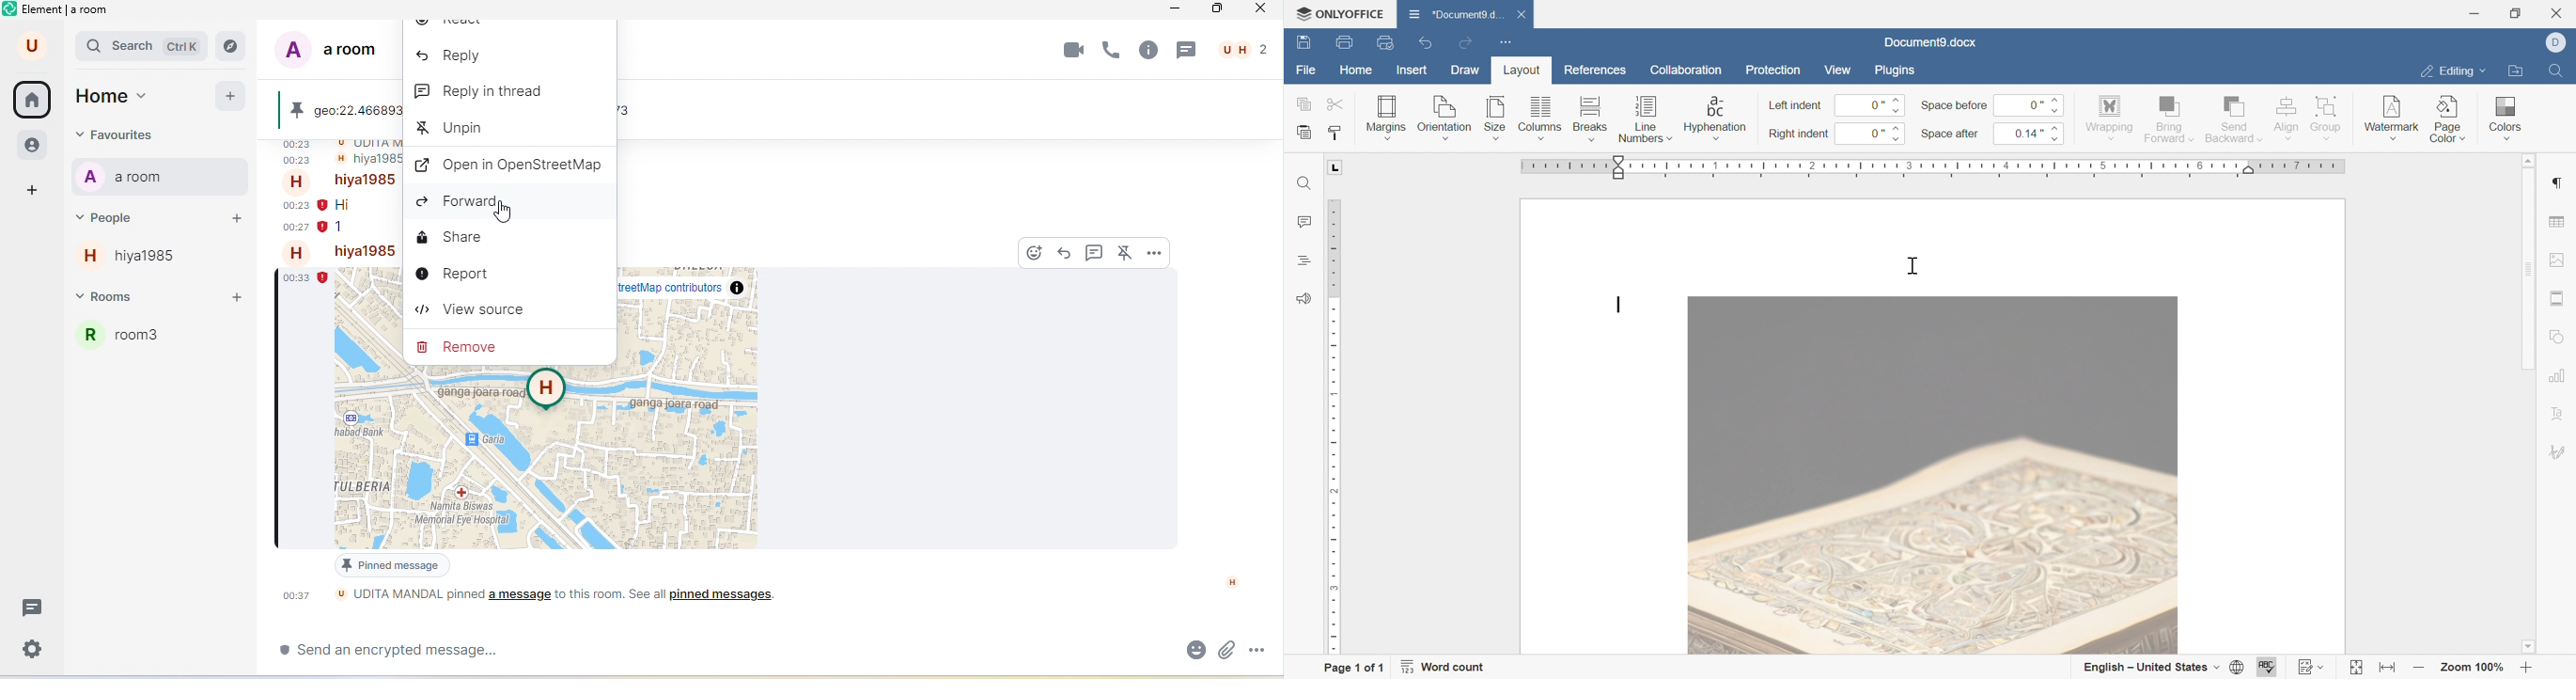 This screenshot has width=2576, height=700. Describe the element at coordinates (2557, 223) in the screenshot. I see `table settings` at that location.